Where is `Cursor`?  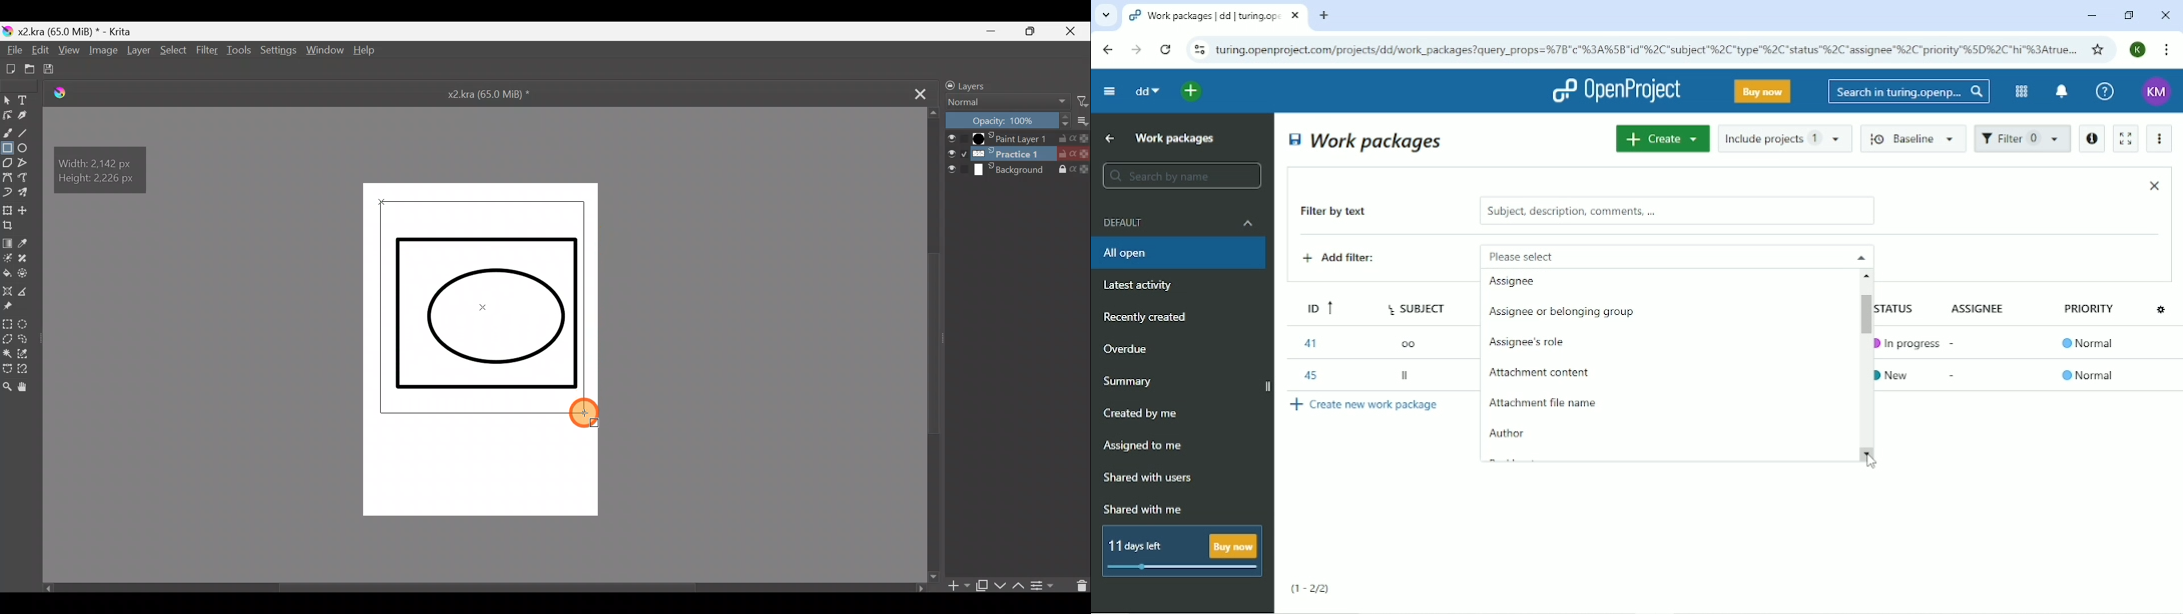
Cursor is located at coordinates (588, 416).